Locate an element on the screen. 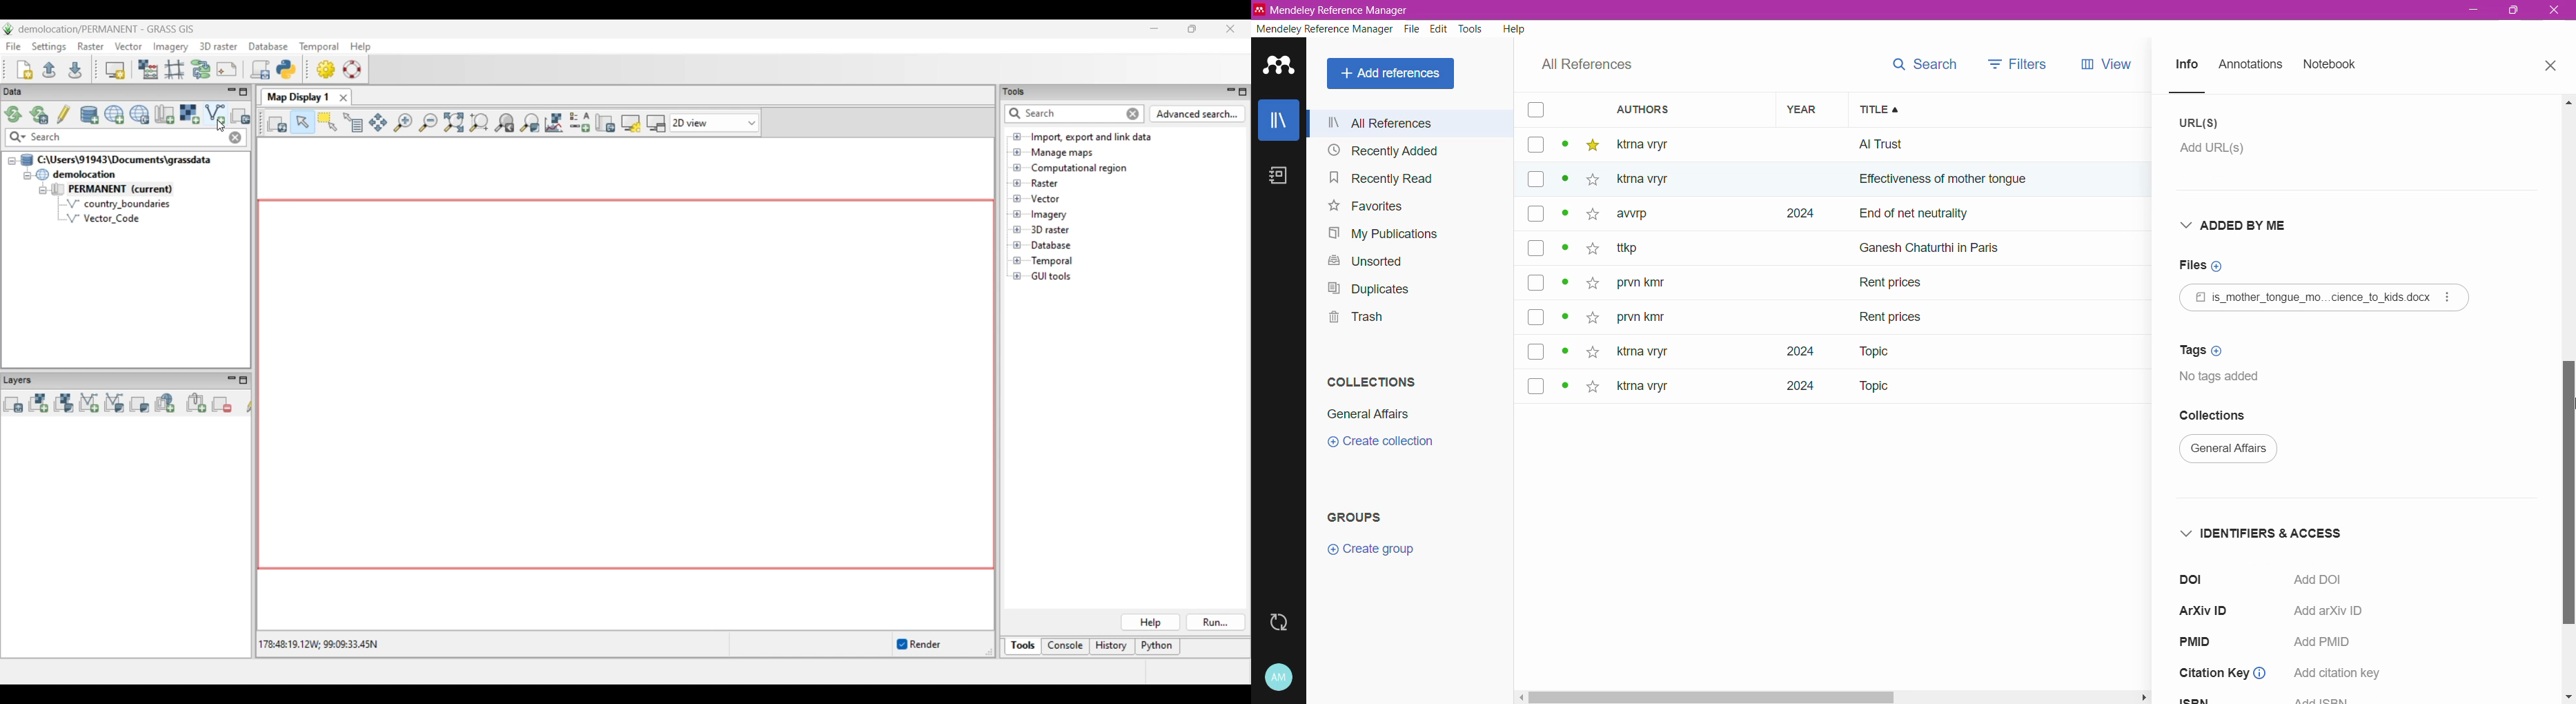 The image size is (2576, 728). Identifiers and Access is located at coordinates (2259, 533).